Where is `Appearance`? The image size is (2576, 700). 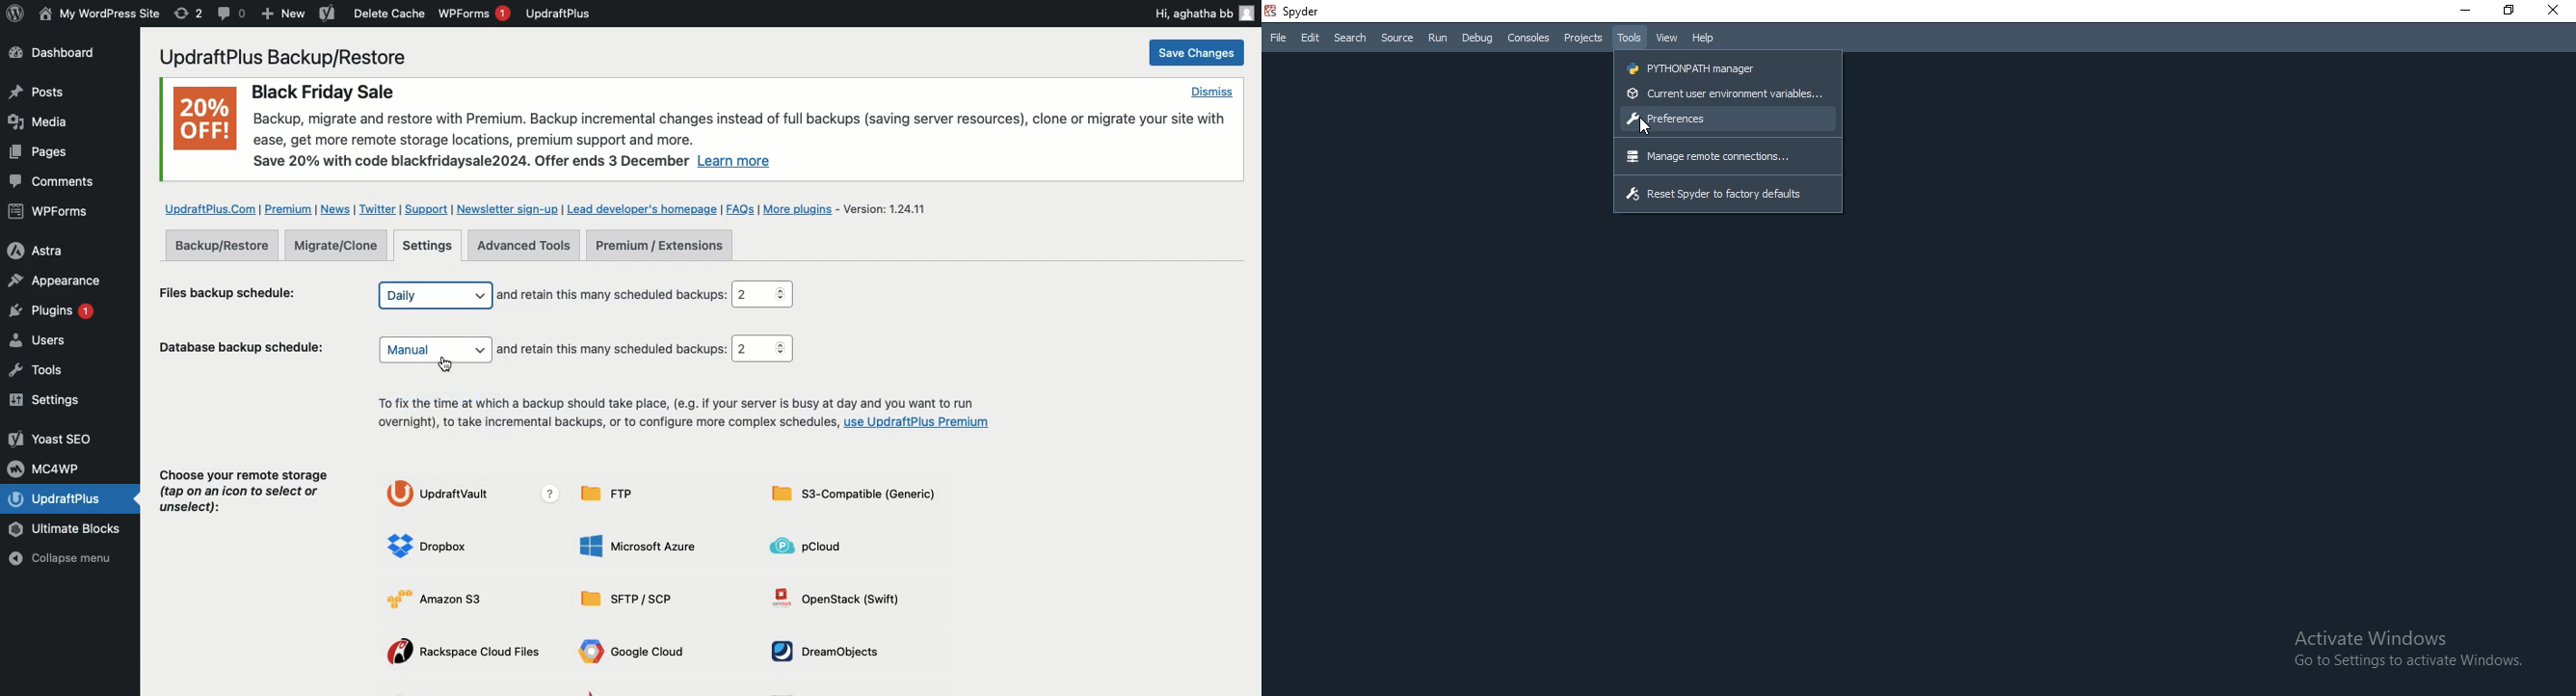 Appearance is located at coordinates (54, 280).